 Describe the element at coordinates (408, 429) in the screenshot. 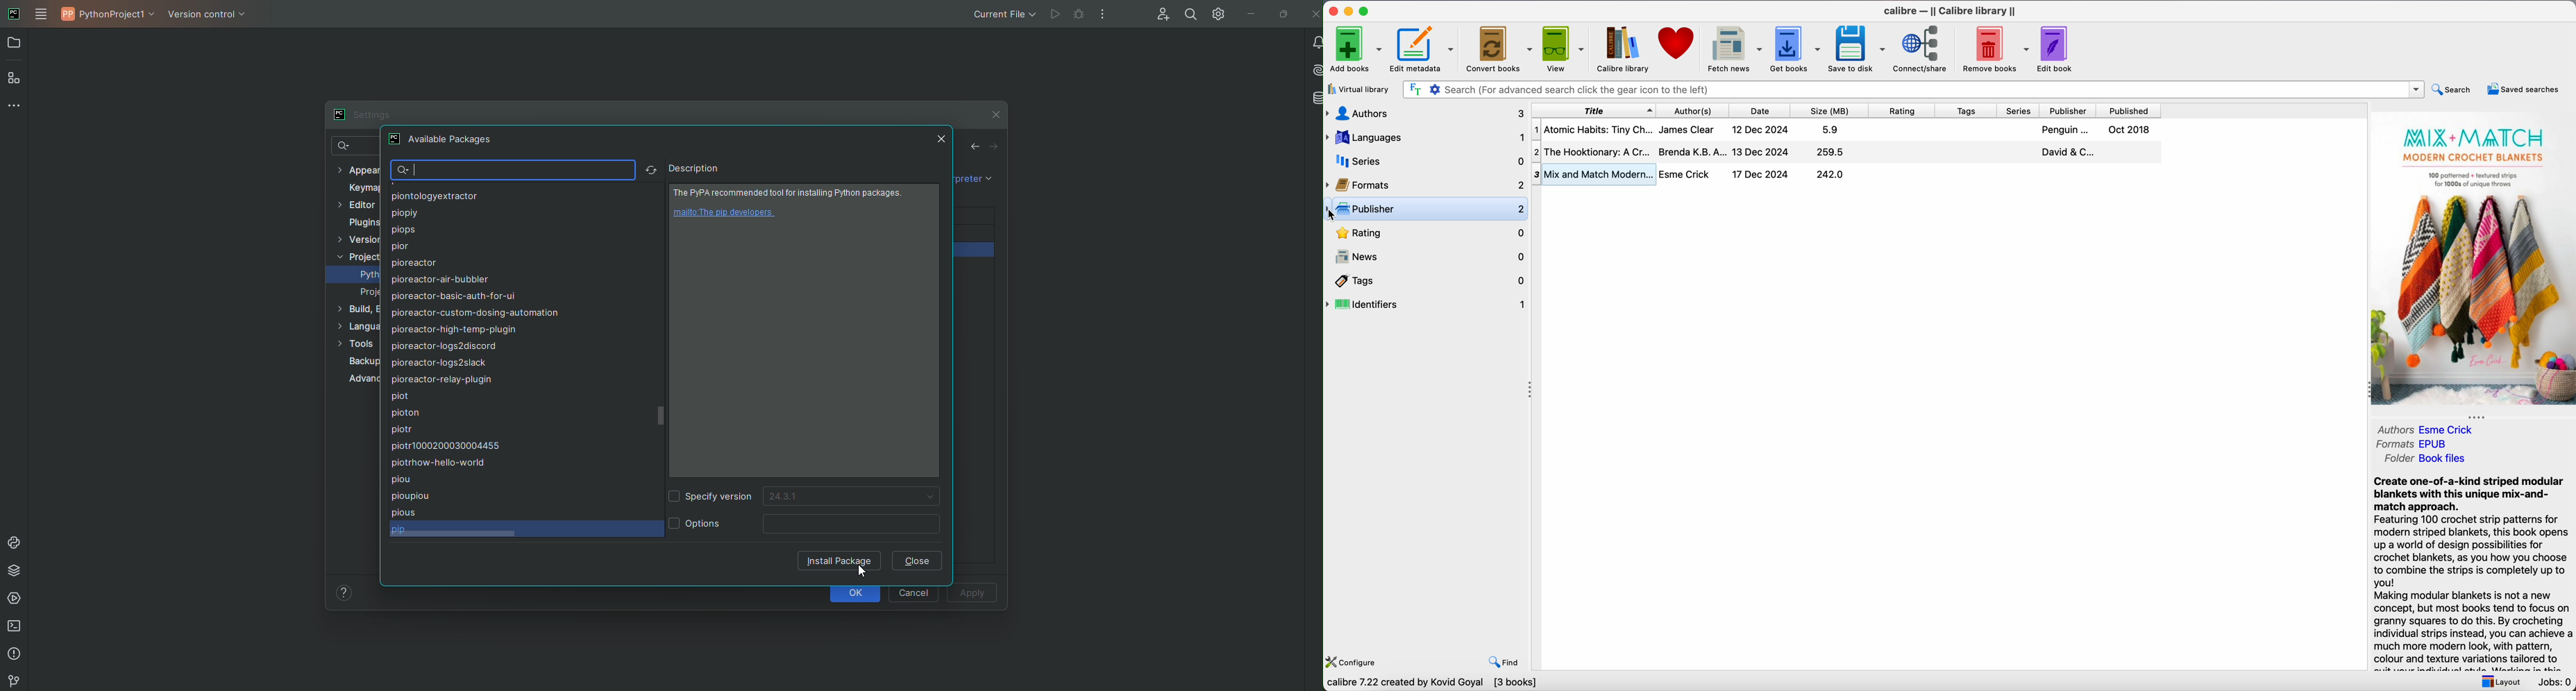

I see `piotr` at that location.